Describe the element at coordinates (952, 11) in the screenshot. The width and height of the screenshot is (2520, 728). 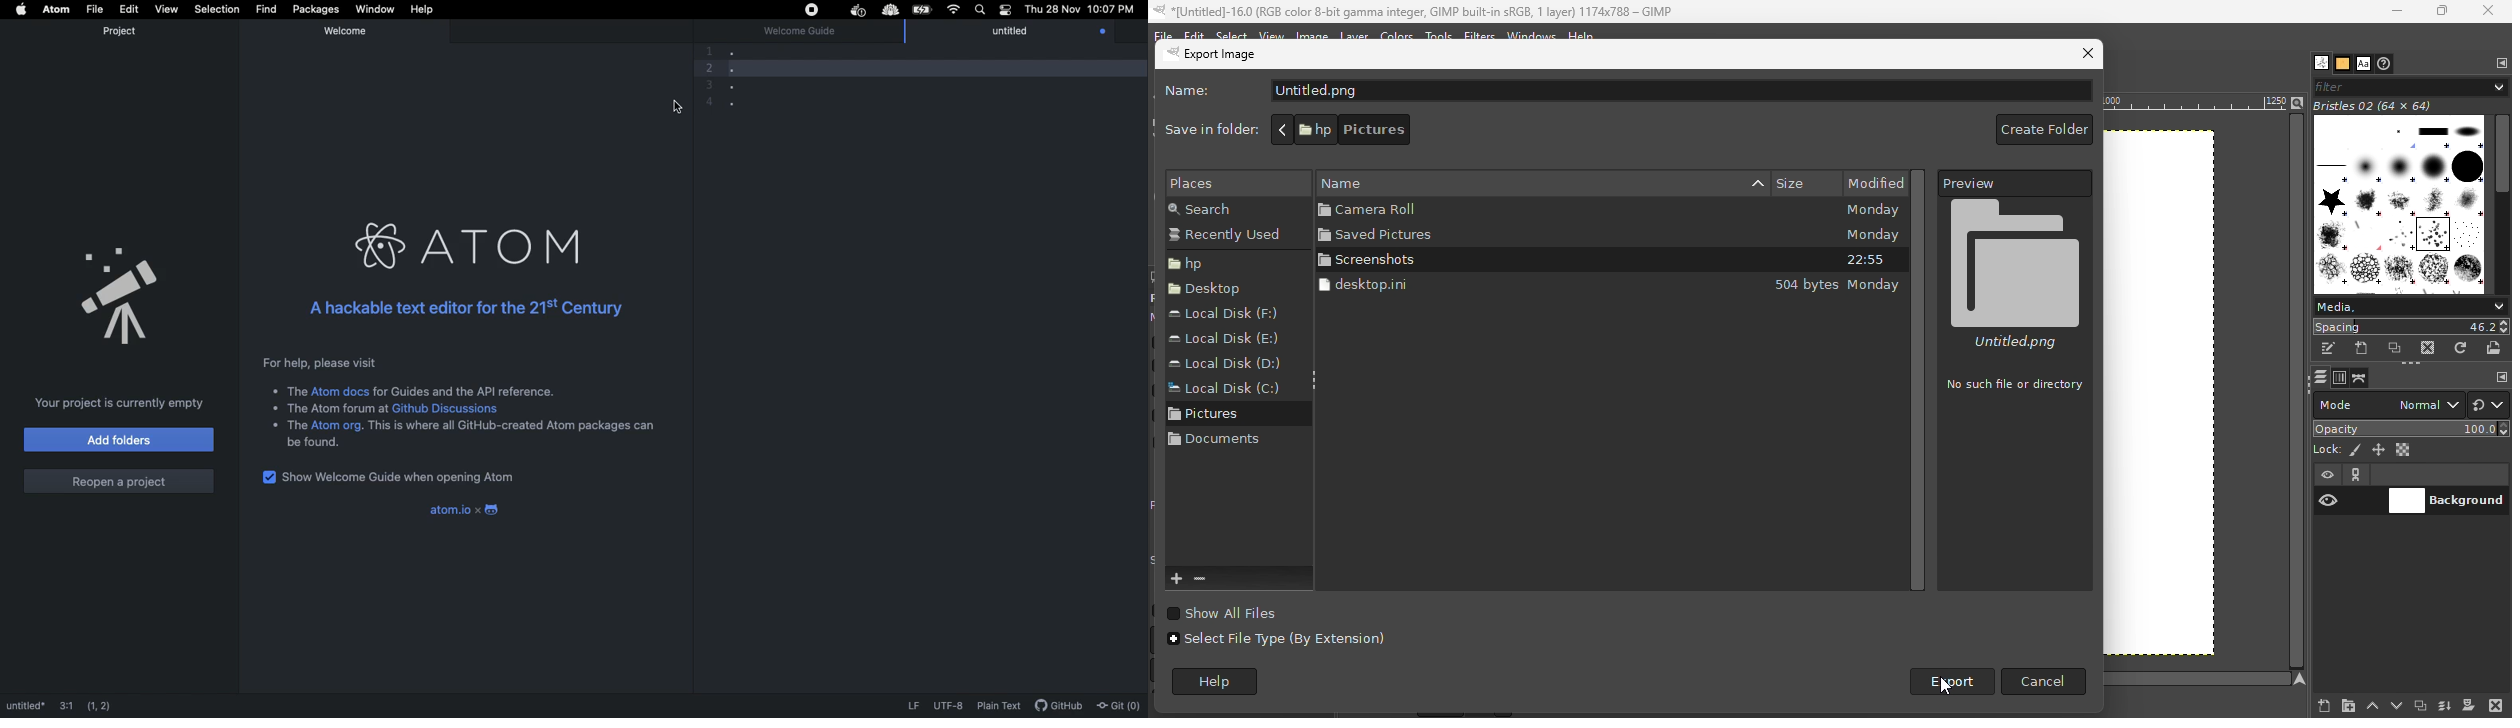
I see `Internet` at that location.